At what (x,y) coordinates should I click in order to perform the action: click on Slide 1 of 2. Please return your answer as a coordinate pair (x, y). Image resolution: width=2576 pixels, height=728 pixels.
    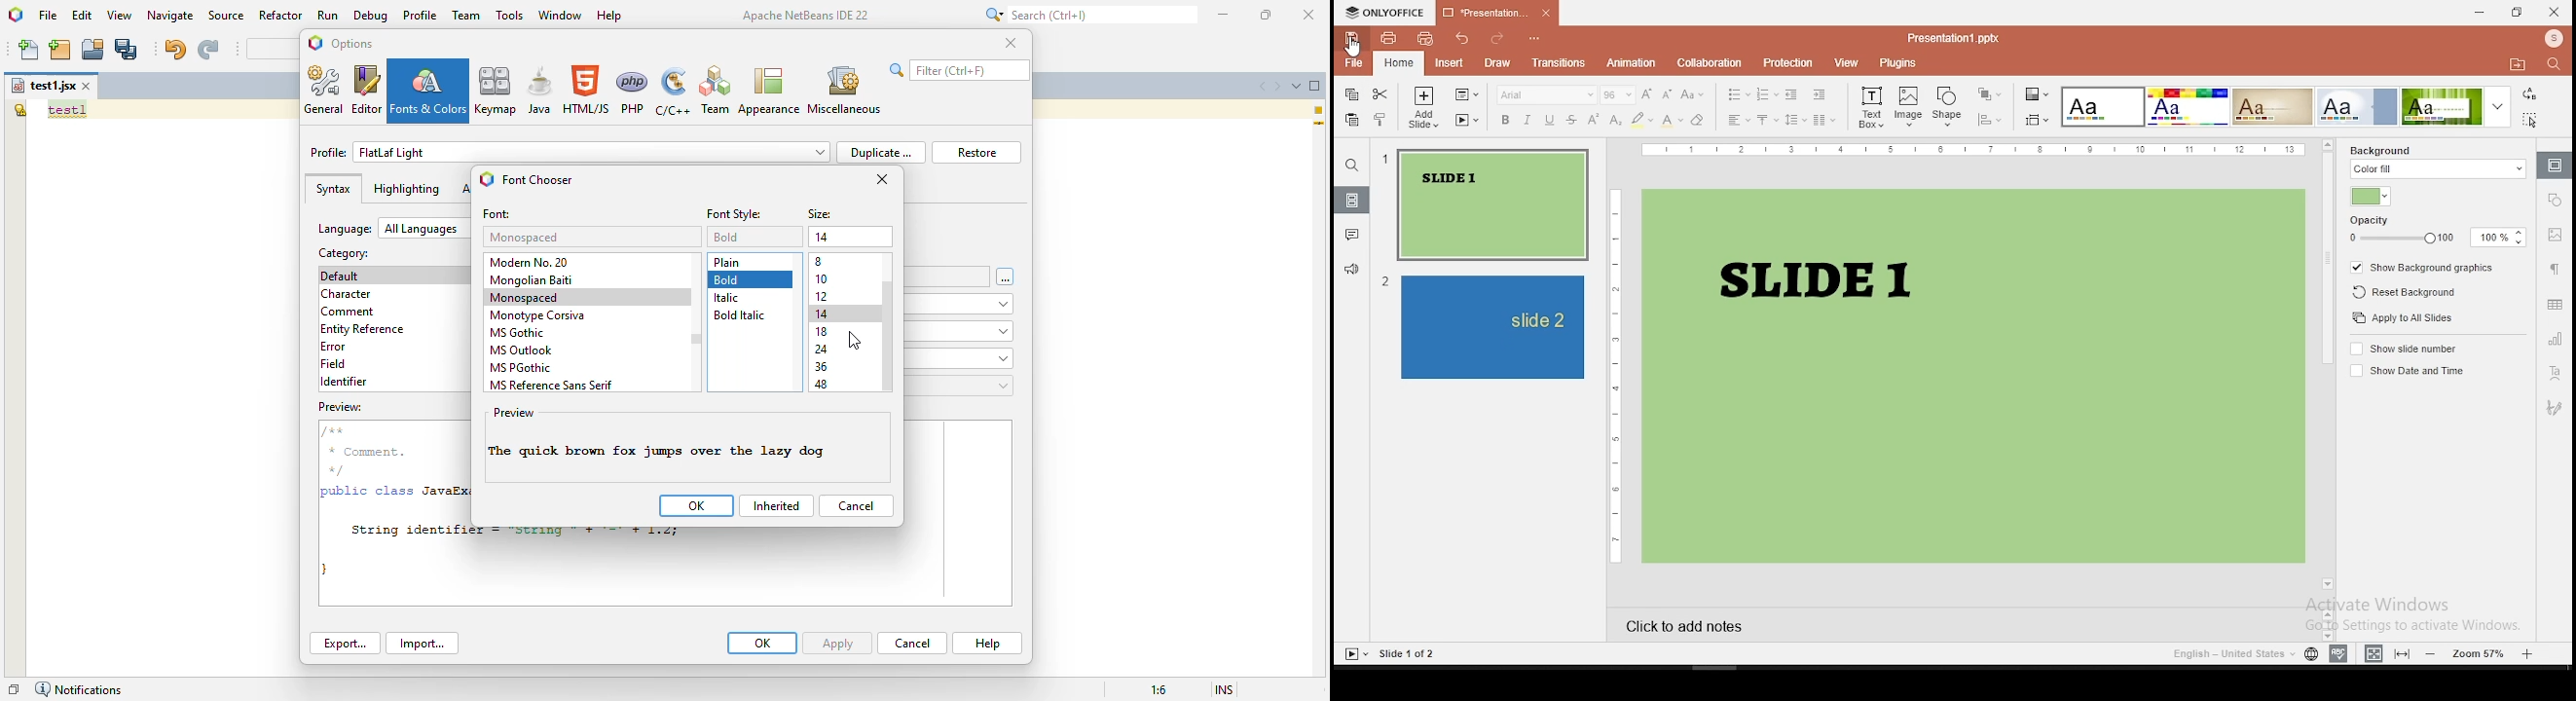
    Looking at the image, I should click on (1409, 654).